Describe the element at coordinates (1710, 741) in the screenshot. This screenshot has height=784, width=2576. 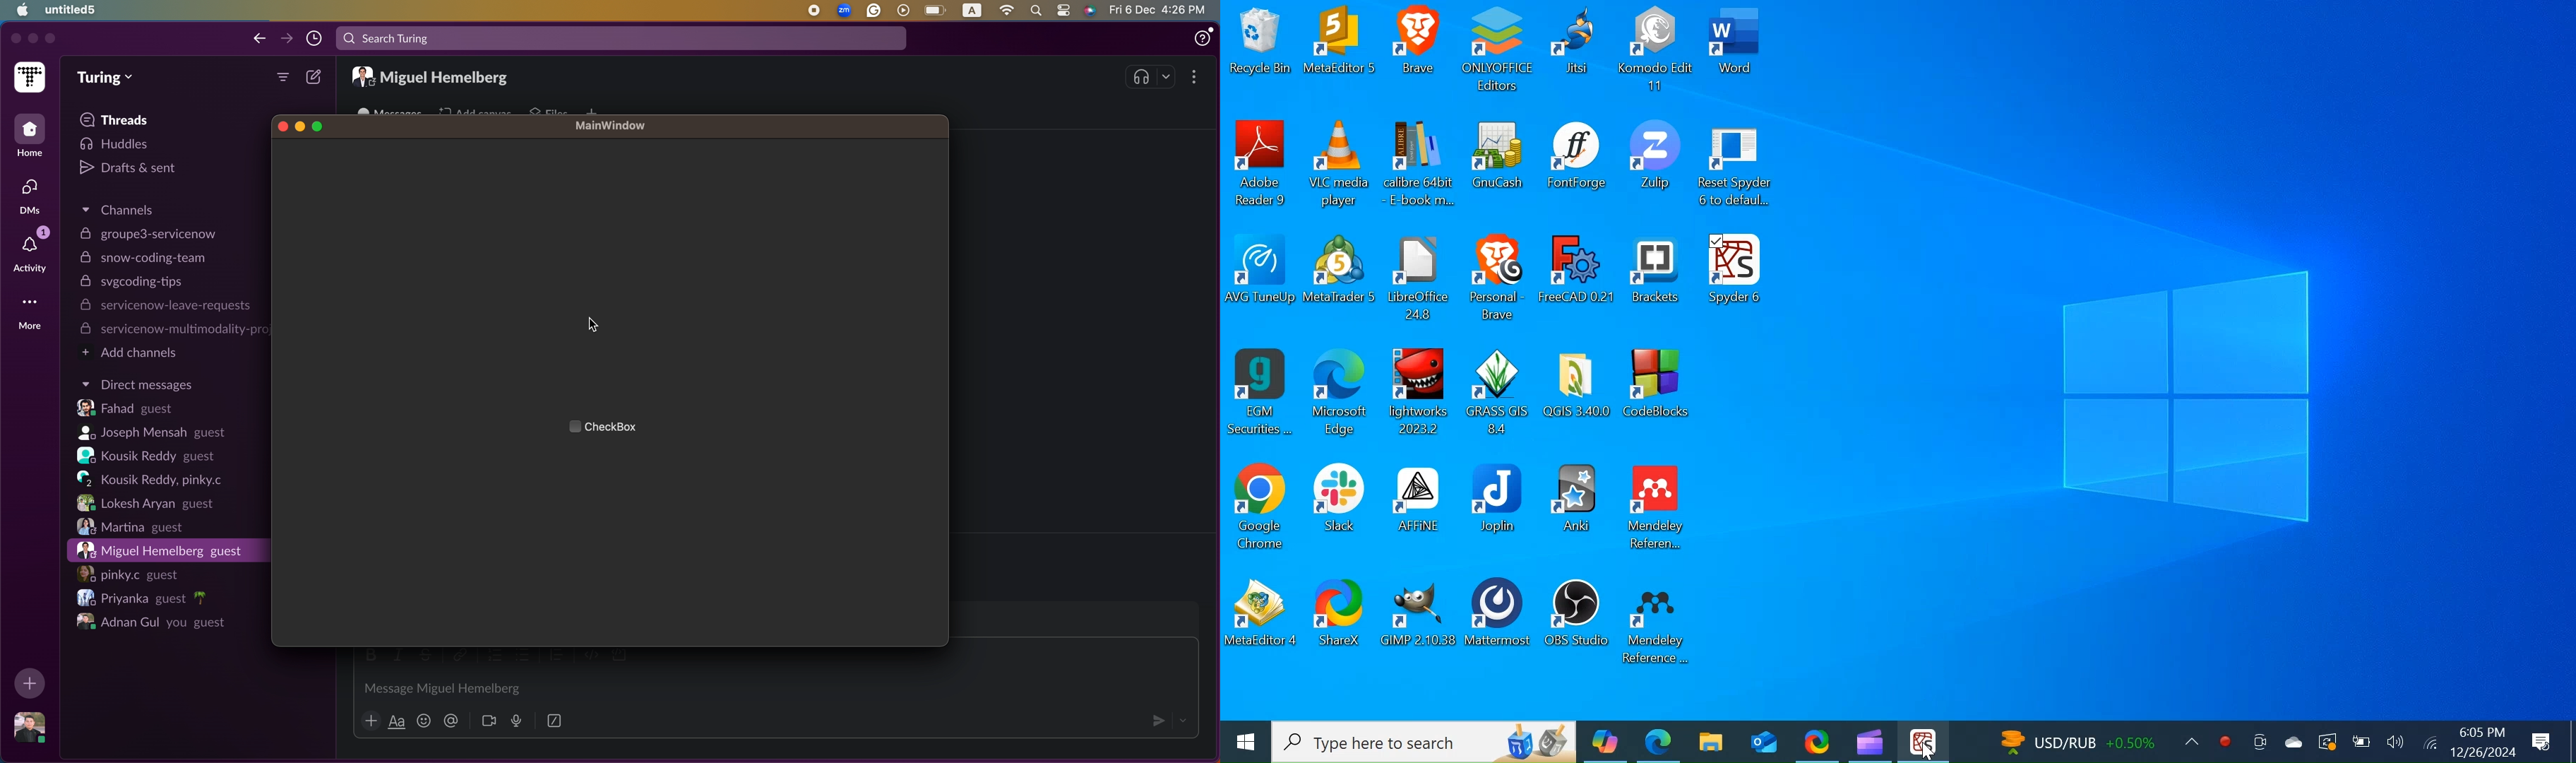
I see `File Explorer Desktop Icon` at that location.